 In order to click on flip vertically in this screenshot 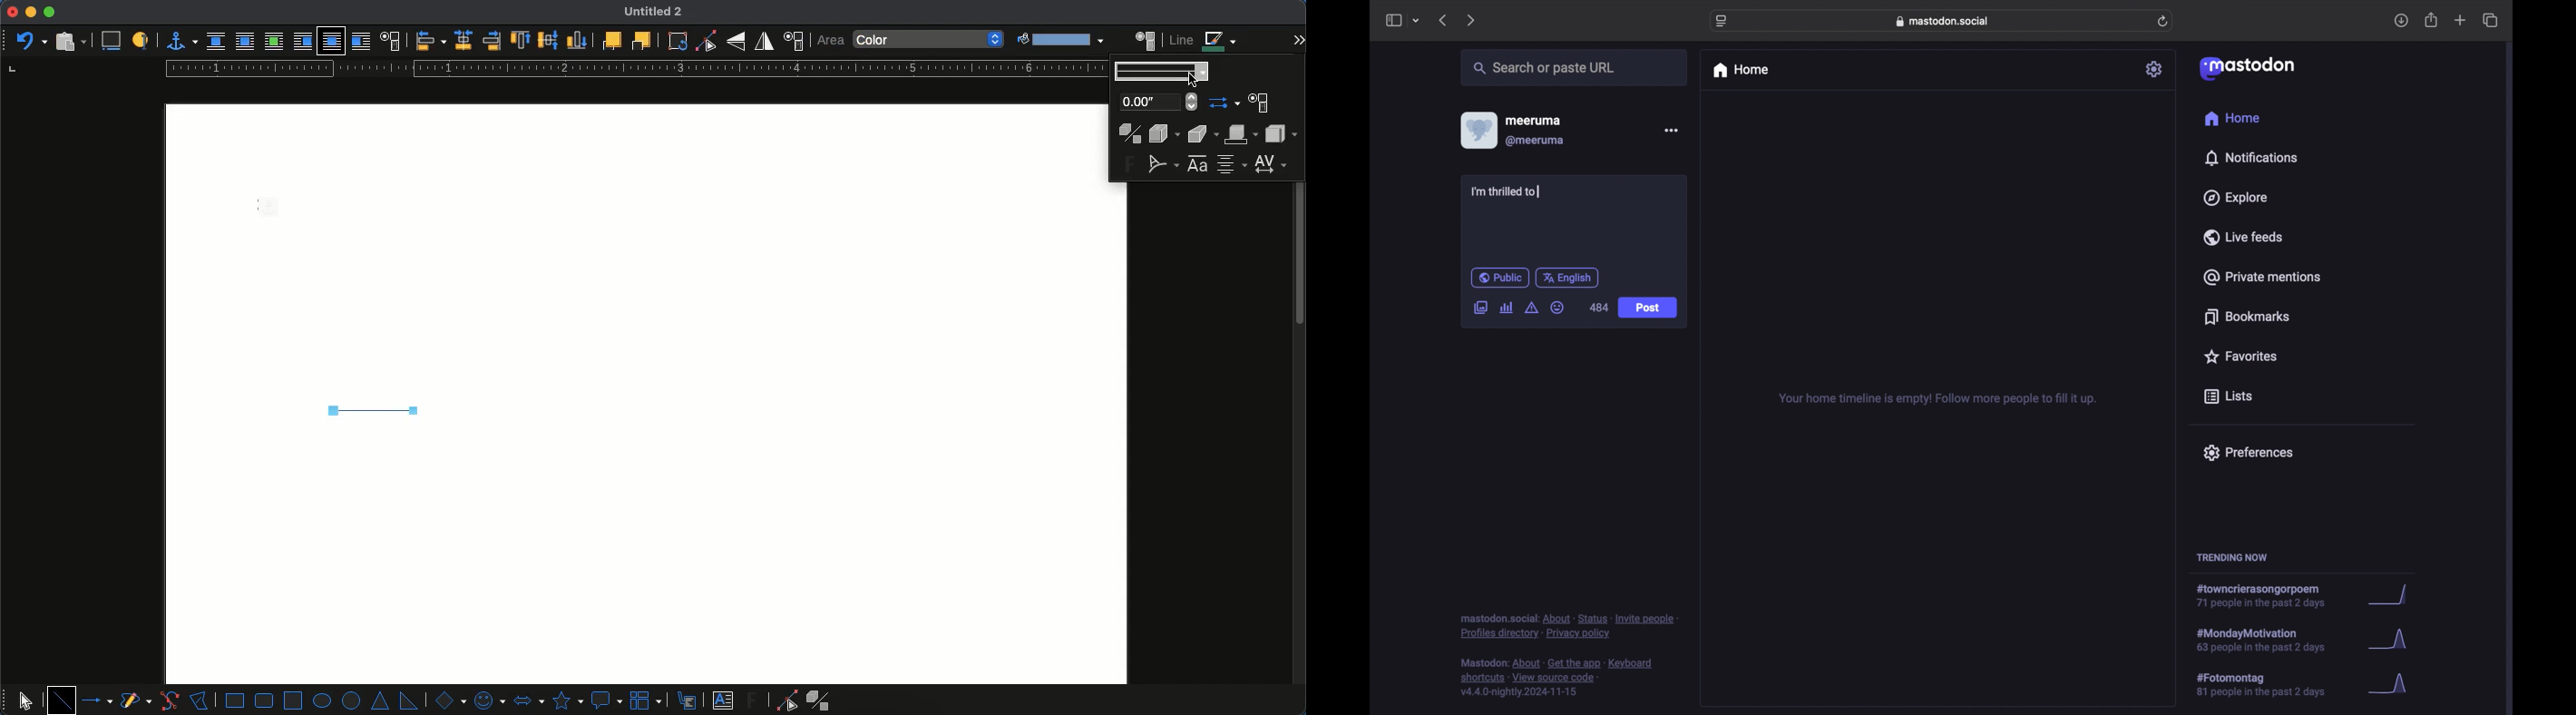, I will do `click(736, 41)`.